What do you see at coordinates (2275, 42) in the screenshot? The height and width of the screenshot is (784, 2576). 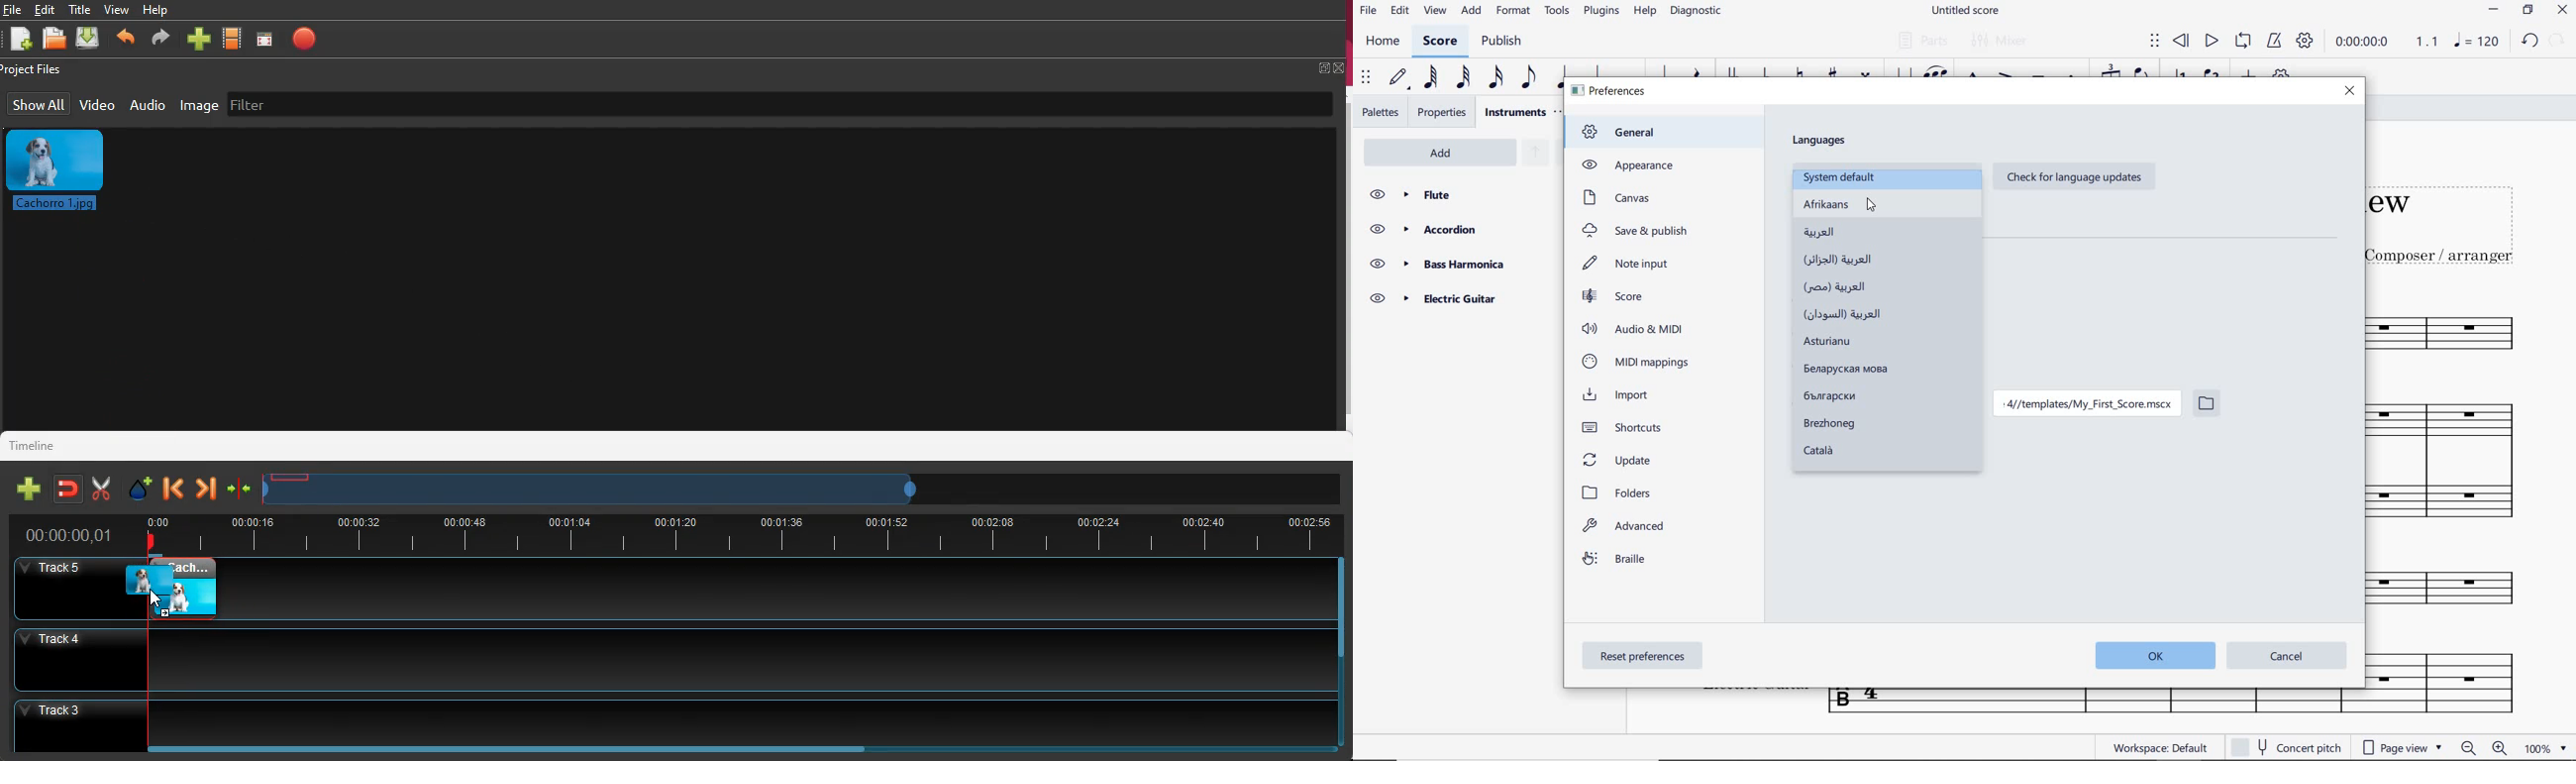 I see `metronome` at bounding box center [2275, 42].